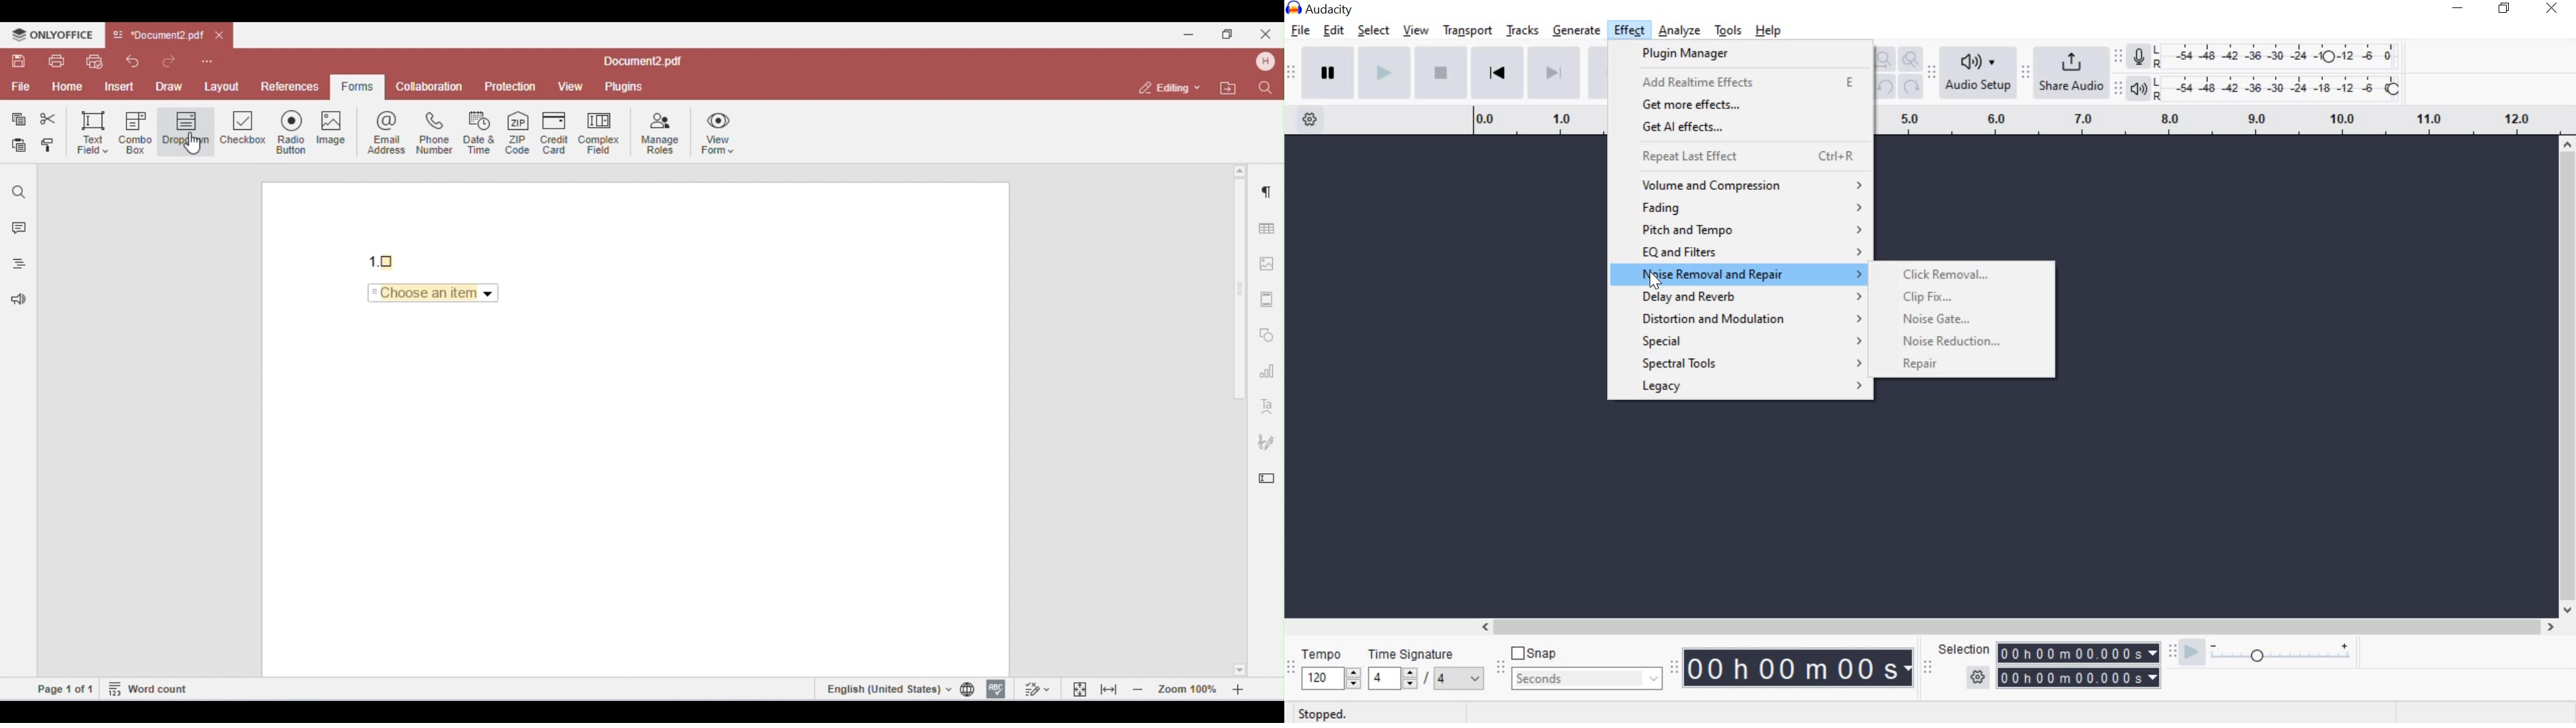 The width and height of the screenshot is (2576, 728). Describe the element at coordinates (1752, 364) in the screenshot. I see `special tools` at that location.